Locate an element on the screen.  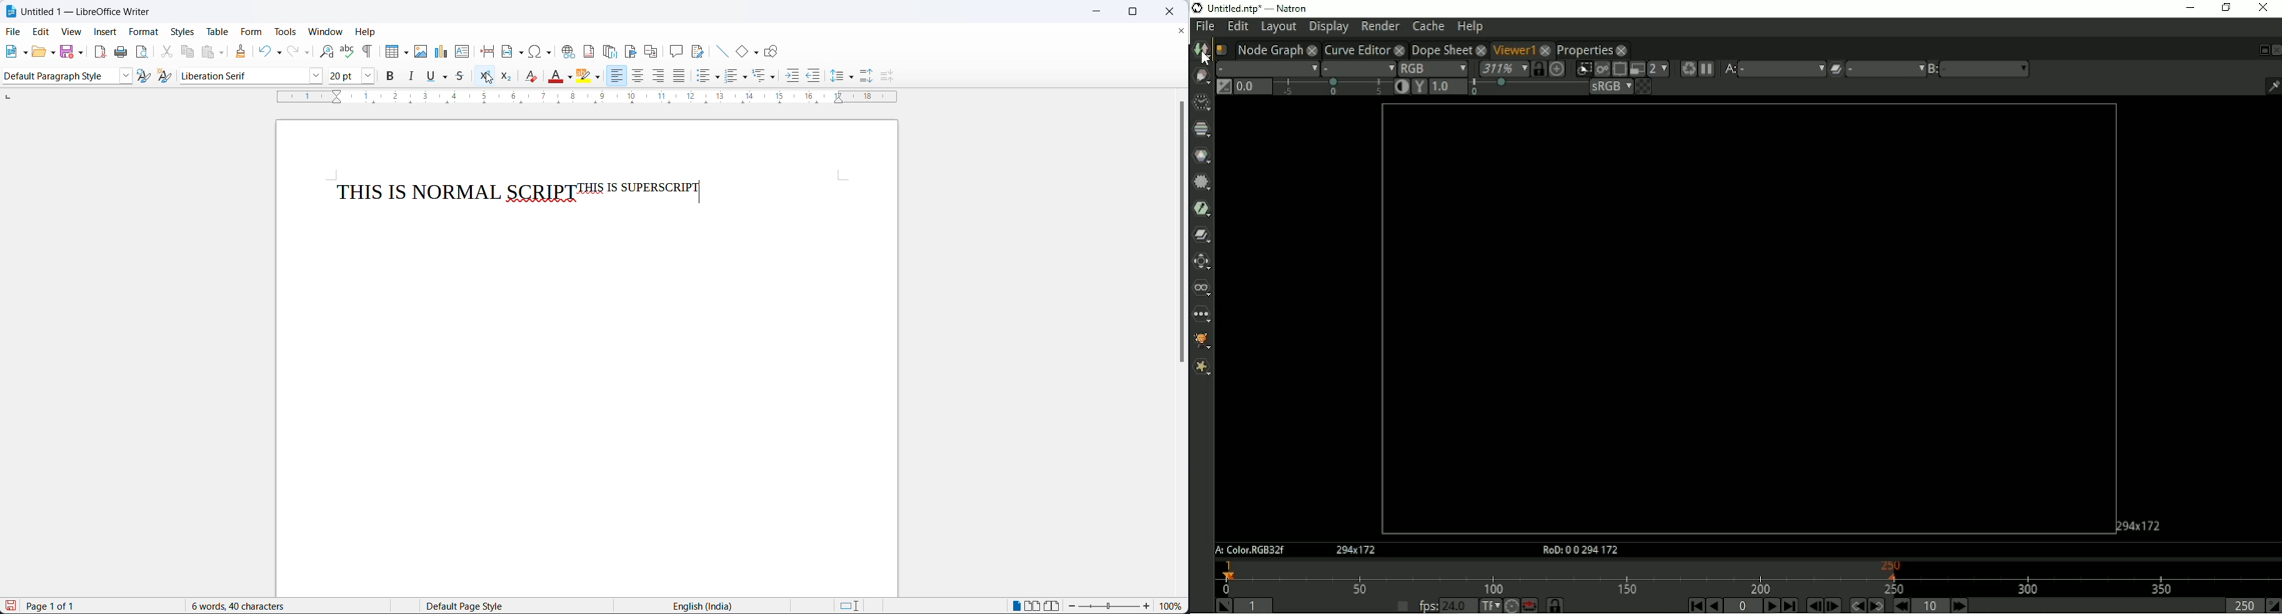
close is located at coordinates (1546, 49).